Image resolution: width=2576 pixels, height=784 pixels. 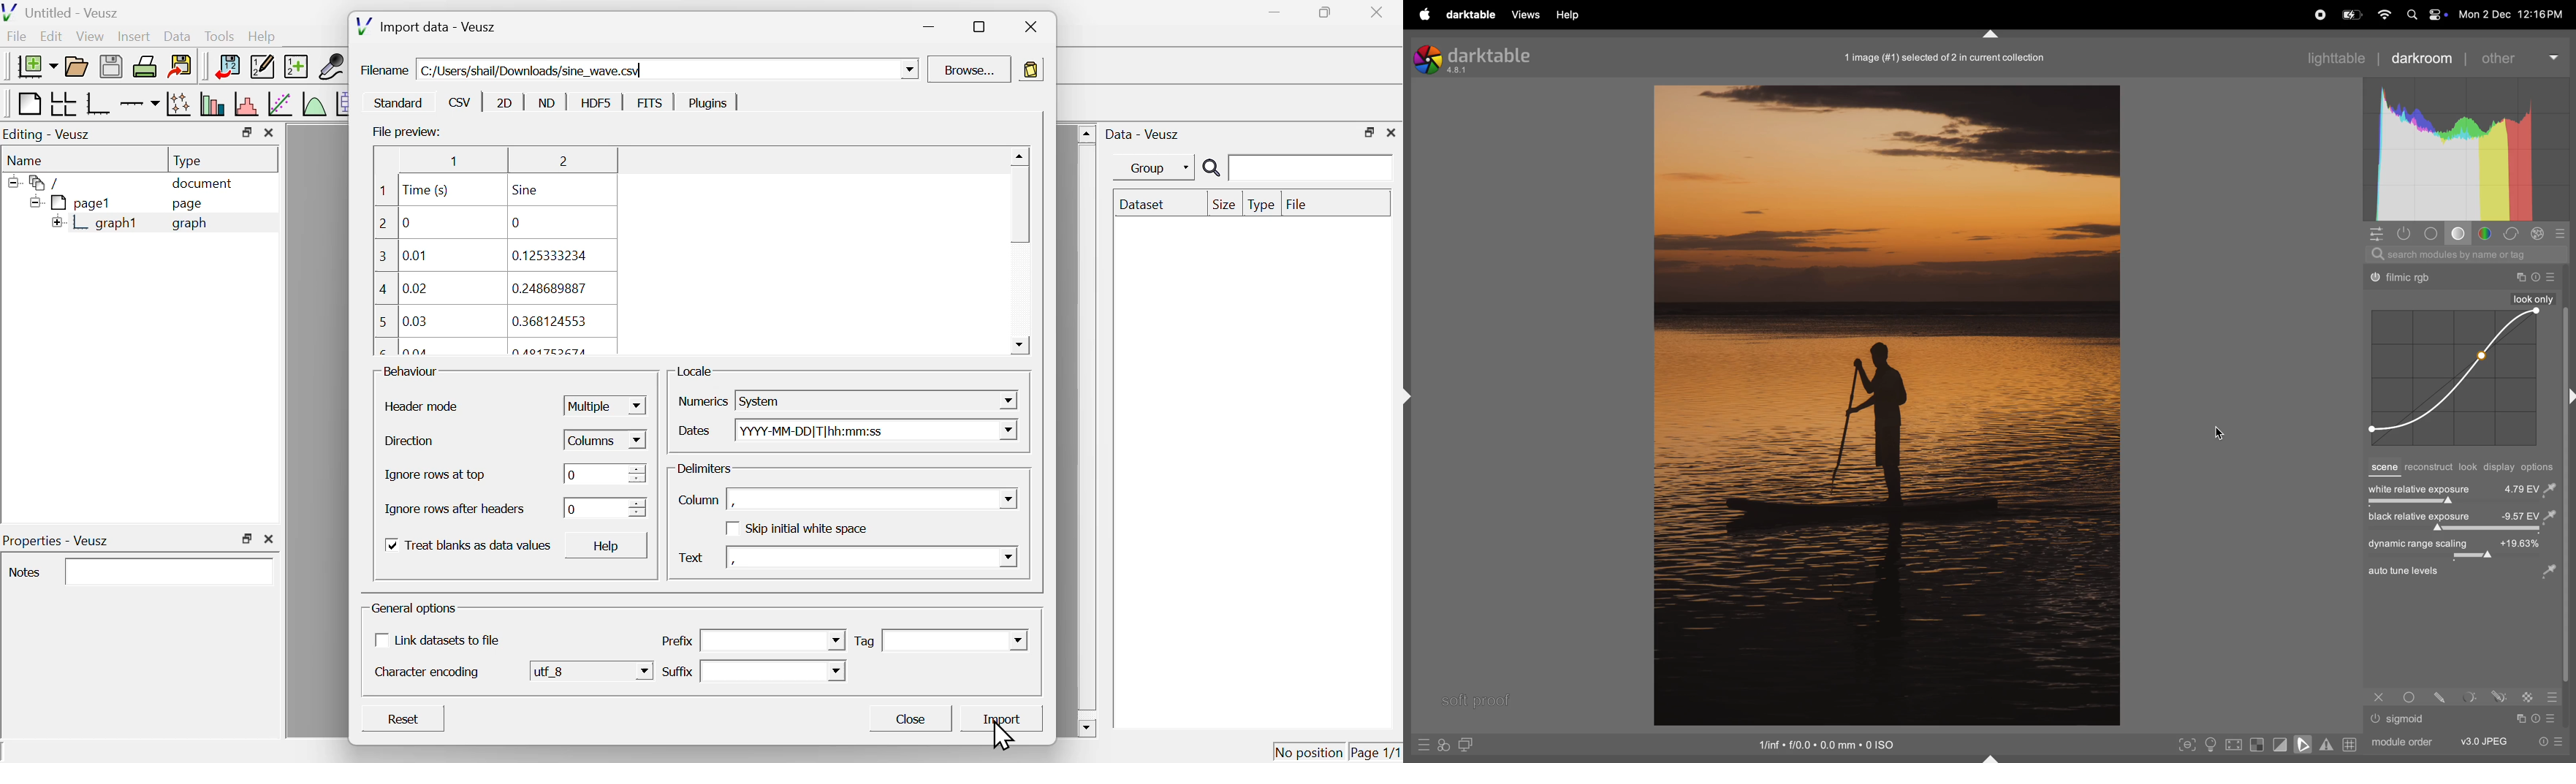 What do you see at coordinates (1484, 57) in the screenshot?
I see `darktable version` at bounding box center [1484, 57].